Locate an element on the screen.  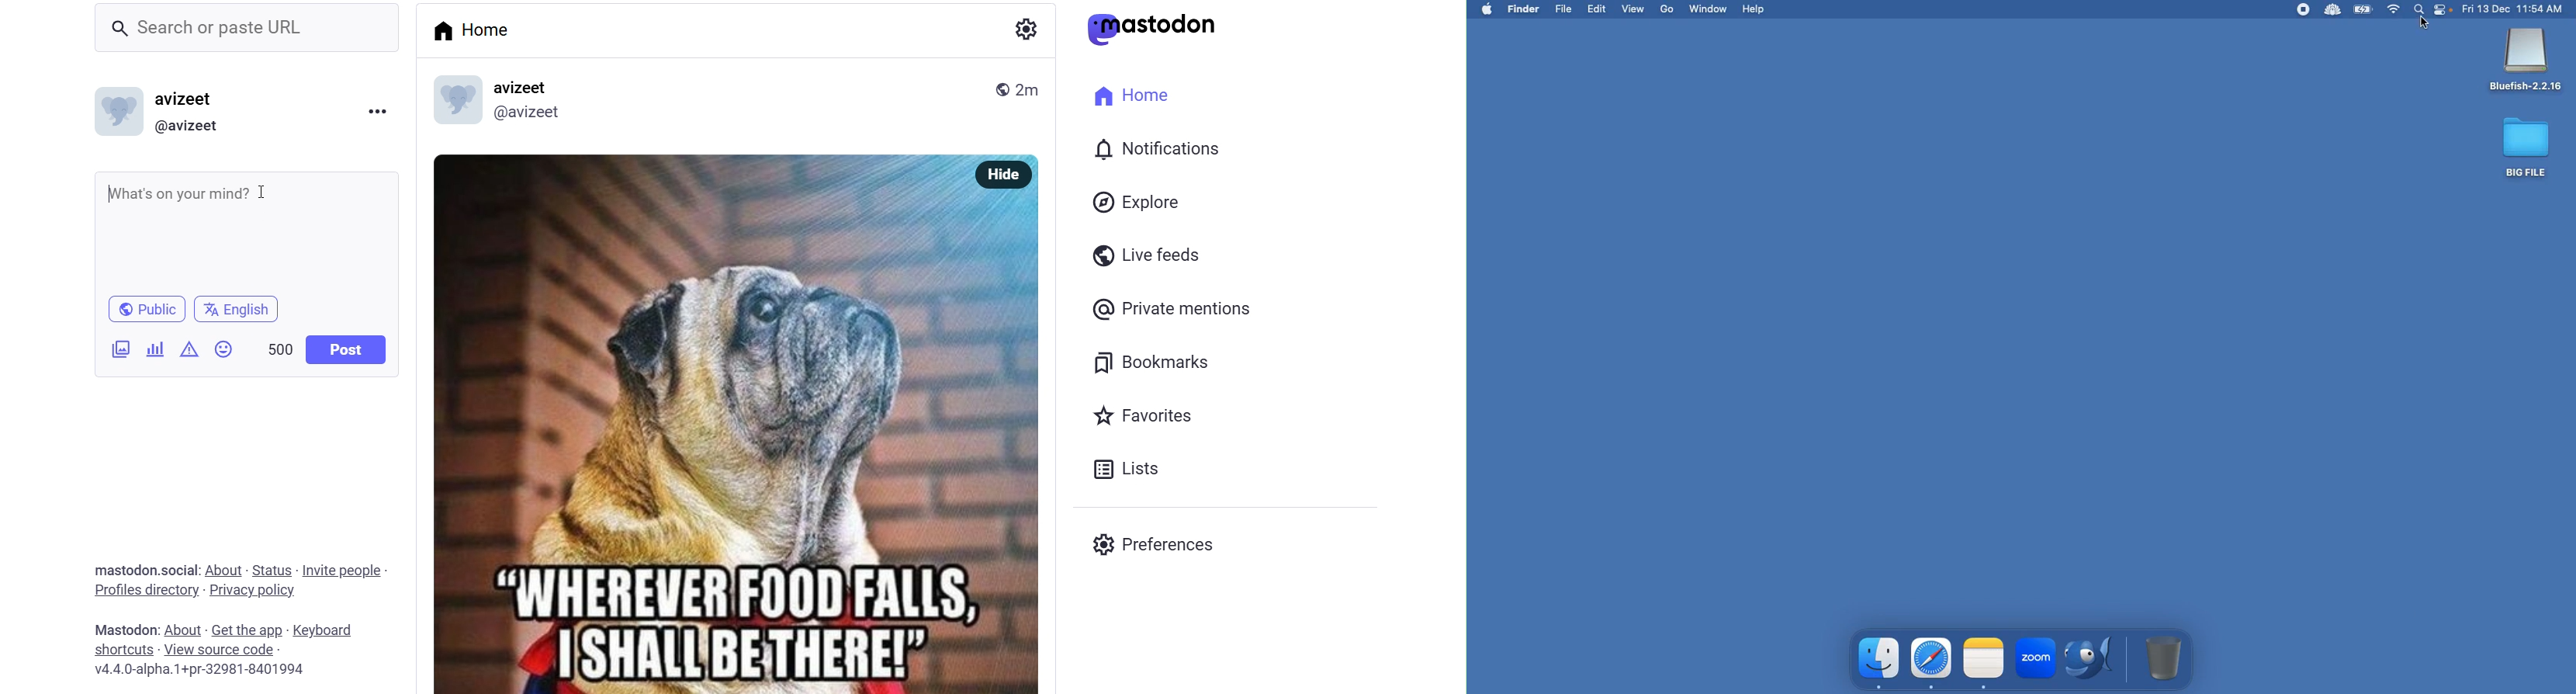
View is located at coordinates (1634, 8).